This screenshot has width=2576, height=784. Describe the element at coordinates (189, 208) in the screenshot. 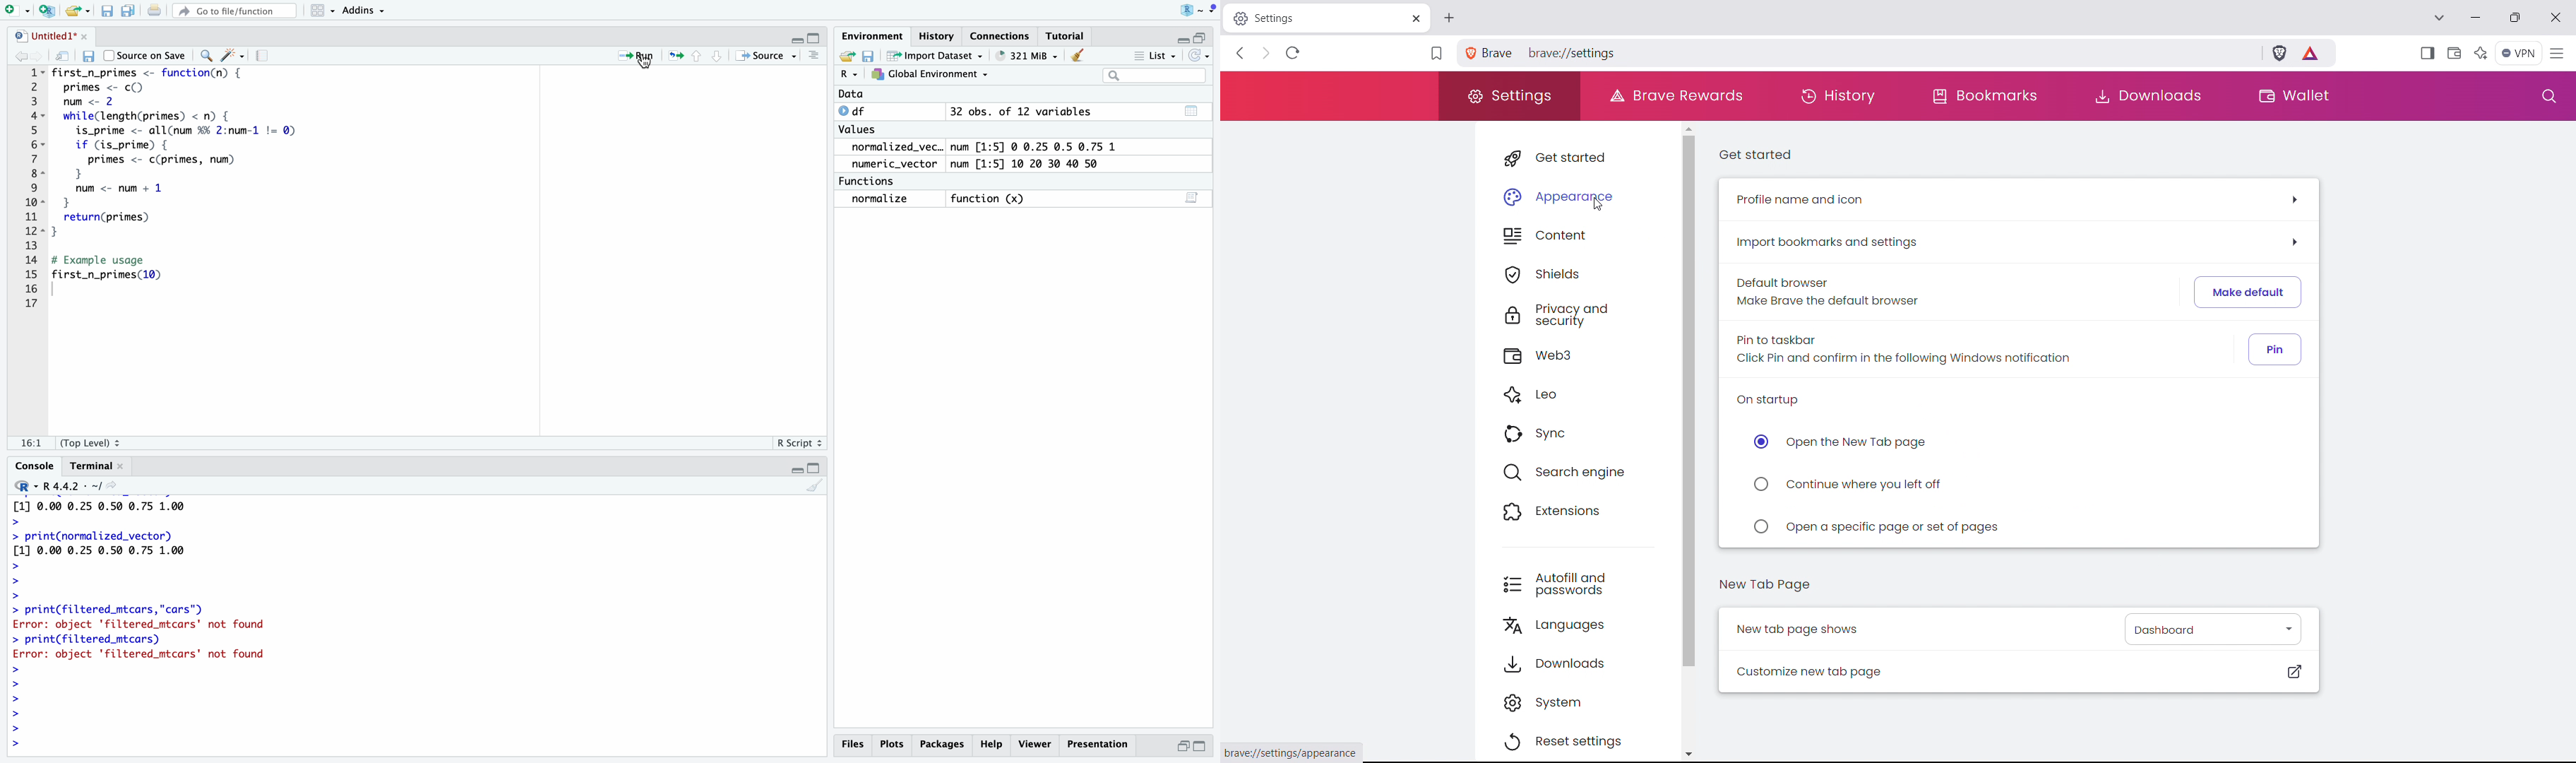

I see `1~- first_n_primes <- function(n) {
2 primes <- c()

3 num <- 2

4~ while(length(primes) < n) {
5 is_prime <- allCnum %% 2:num-1 != Q)
6~ if (is_prime) {

7 primes <- c(primes, num)
BE }

©) num <- num + 1

iol 1

11 return(primes)

28s] }

13

14 # Example usage

15 first_n_primes(10)

16

17` at that location.